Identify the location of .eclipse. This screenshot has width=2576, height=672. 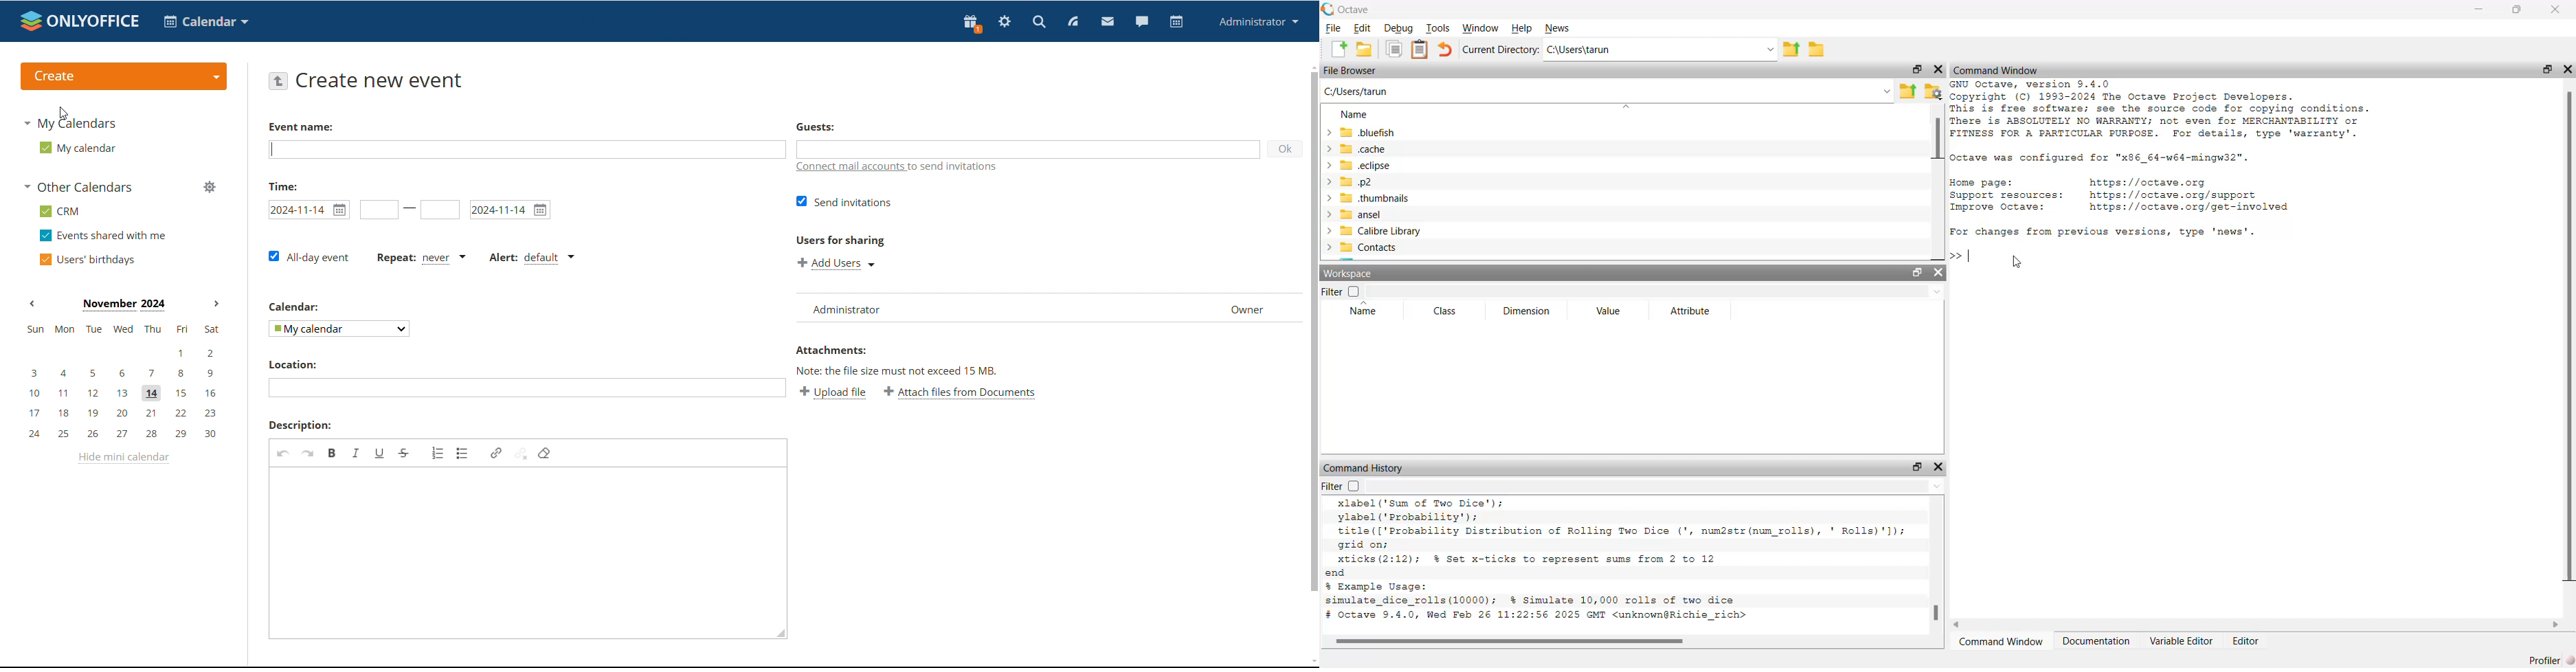
(1359, 166).